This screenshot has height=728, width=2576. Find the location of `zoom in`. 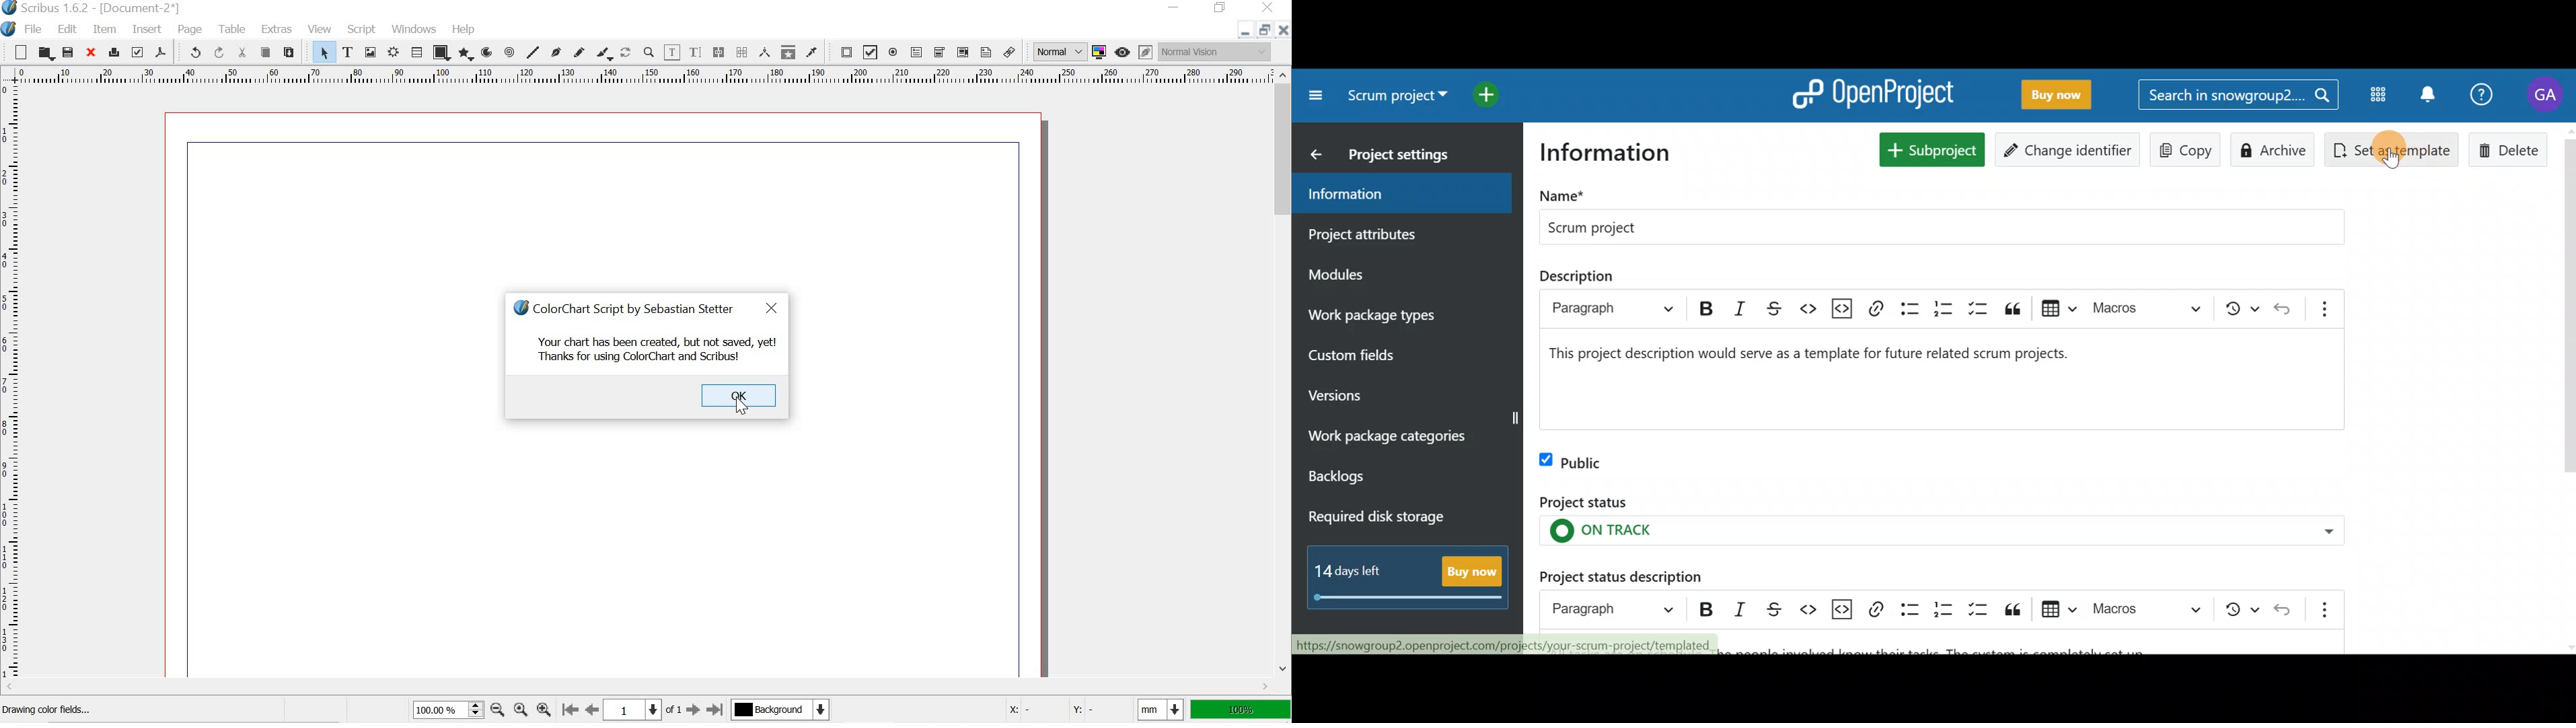

zoom in is located at coordinates (542, 709).